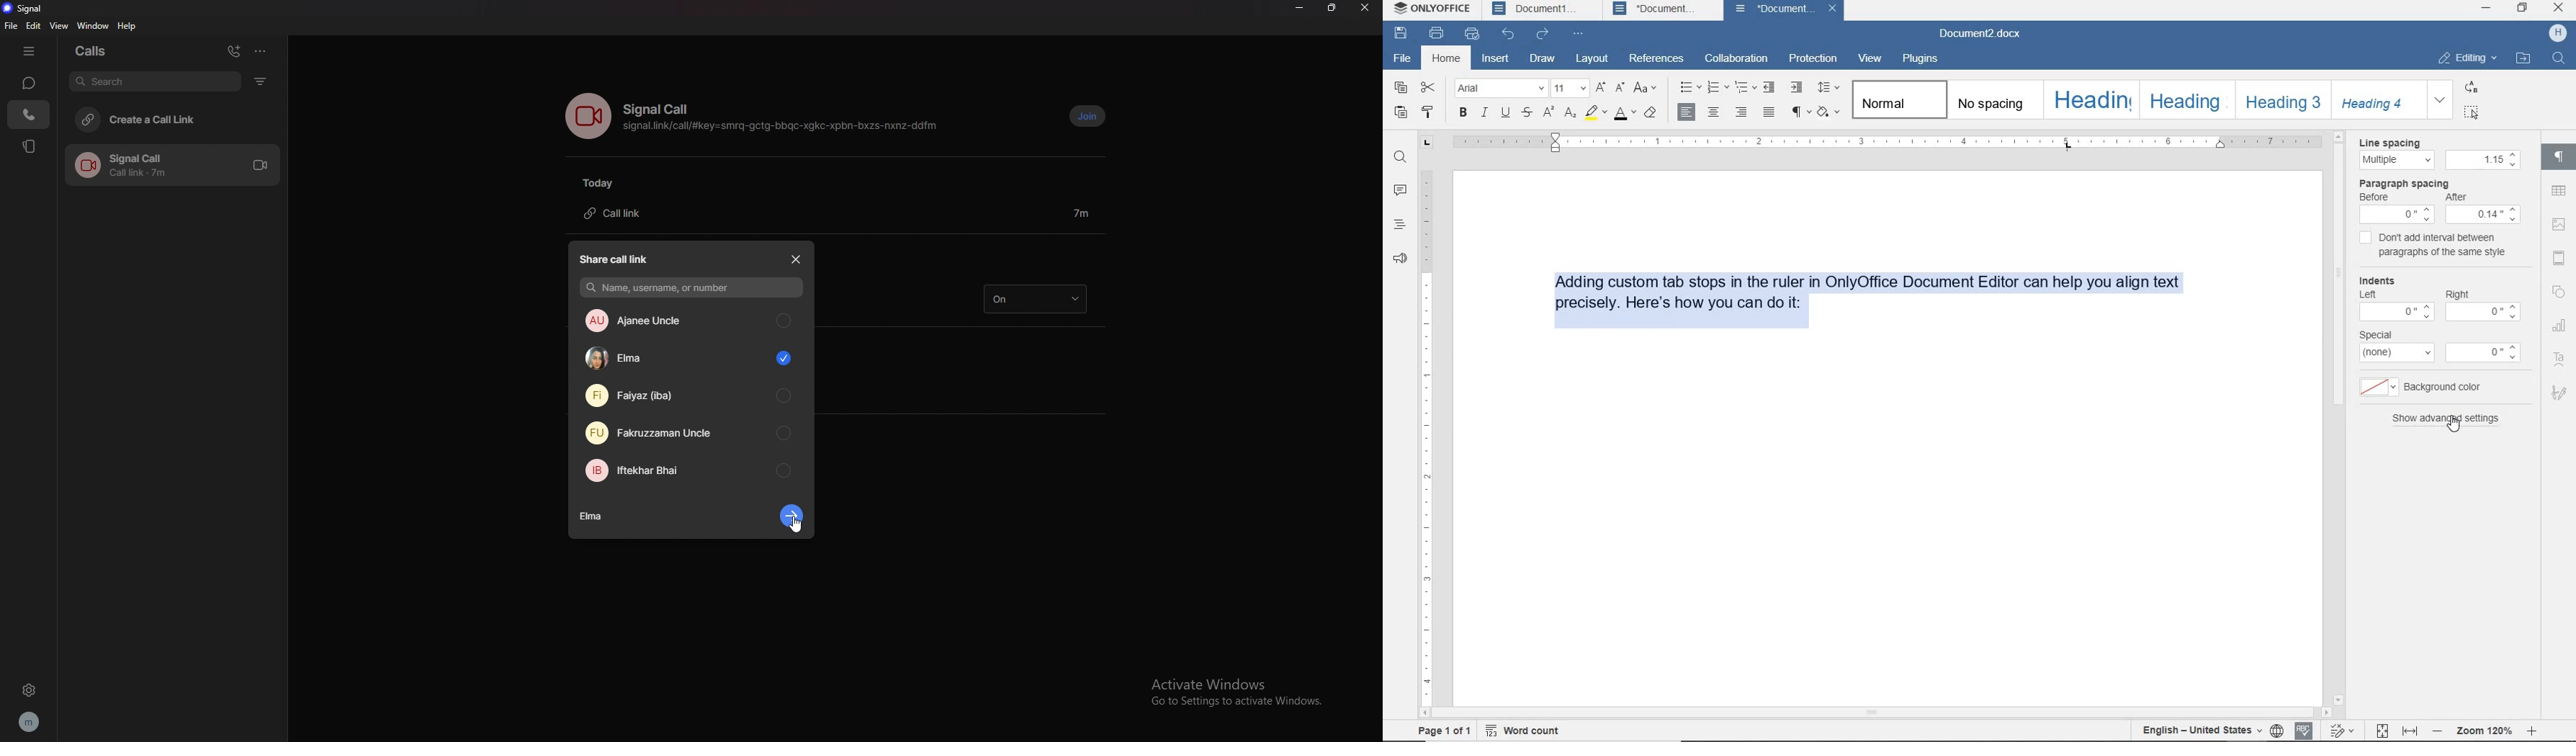  Describe the element at coordinates (2559, 258) in the screenshot. I see `header & footer` at that location.